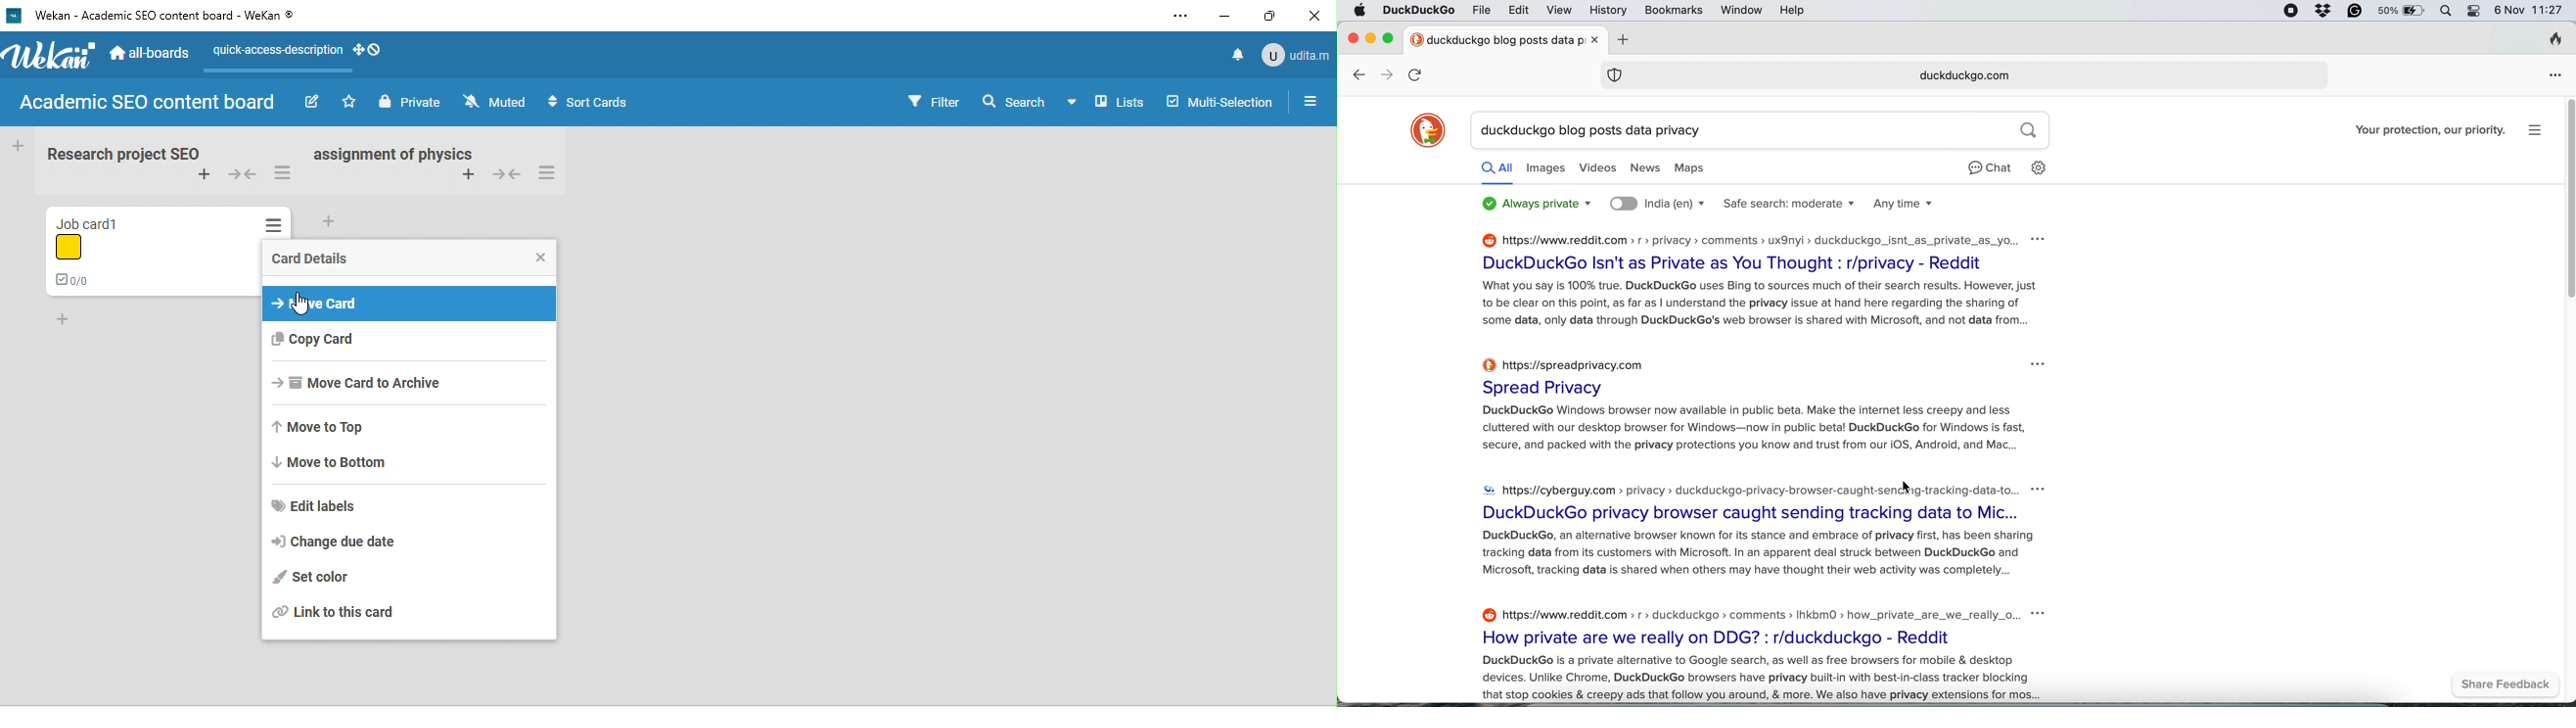 This screenshot has height=728, width=2576. I want to click on location, so click(1656, 204).